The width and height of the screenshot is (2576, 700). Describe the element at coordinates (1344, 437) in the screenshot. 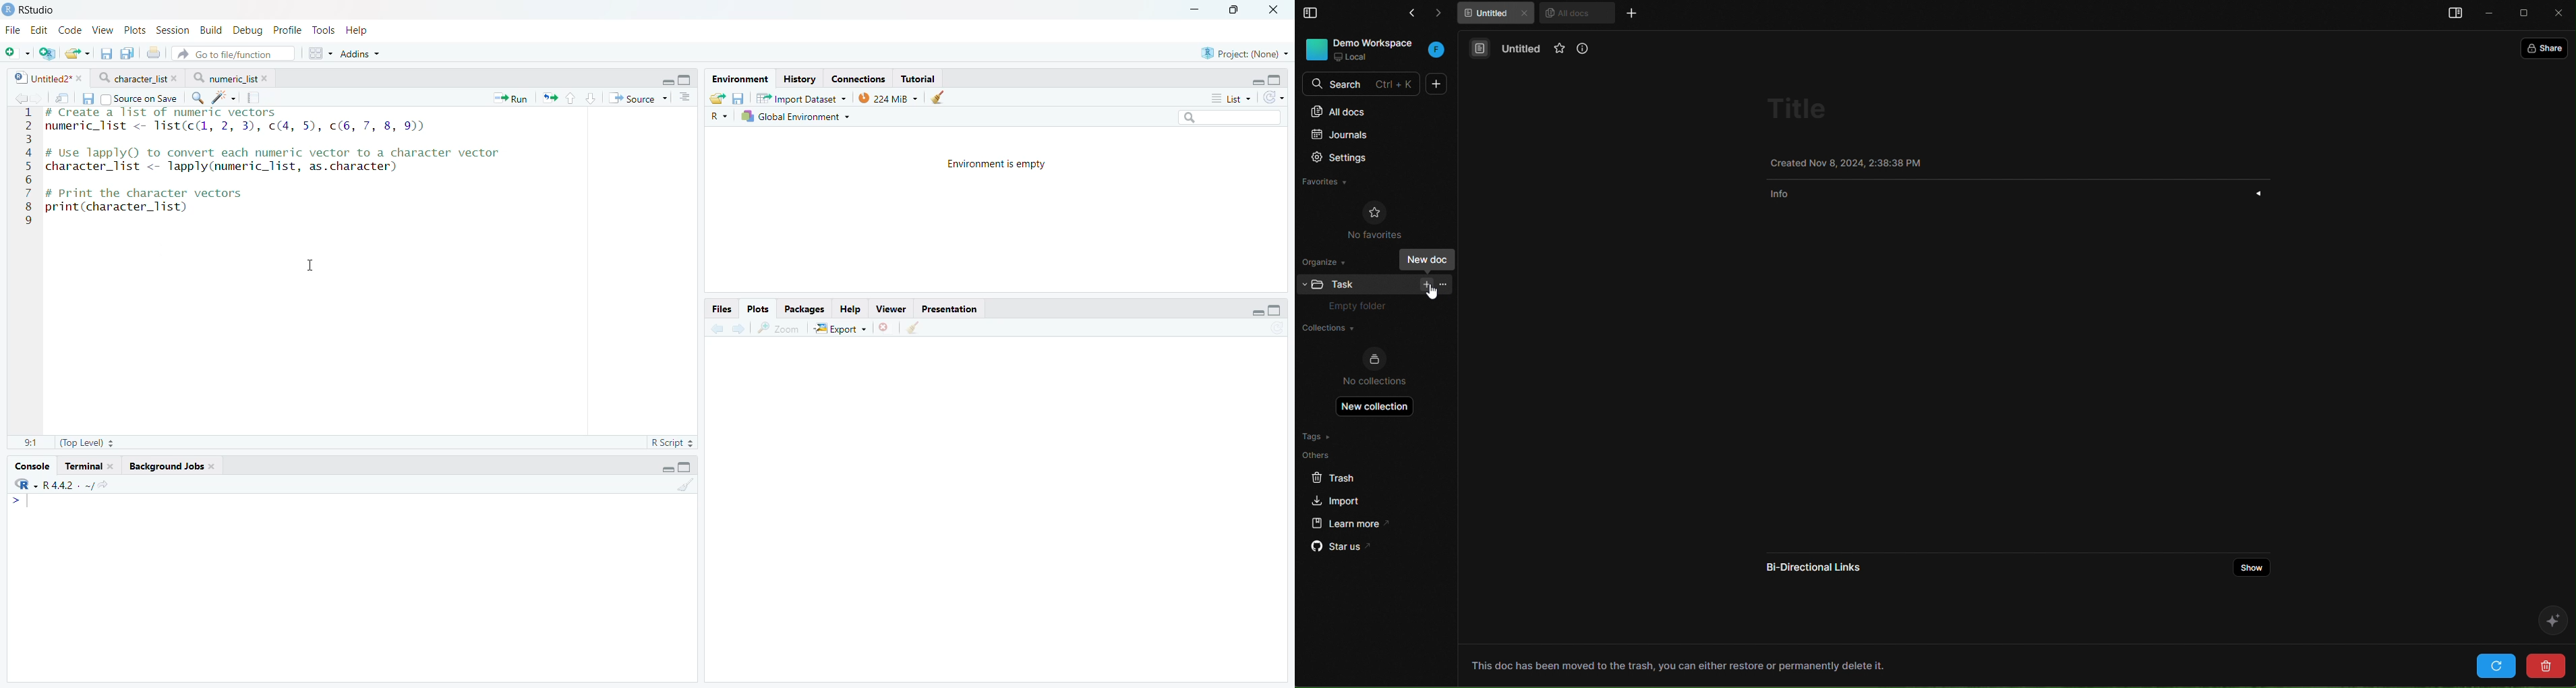

I see `tags` at that location.